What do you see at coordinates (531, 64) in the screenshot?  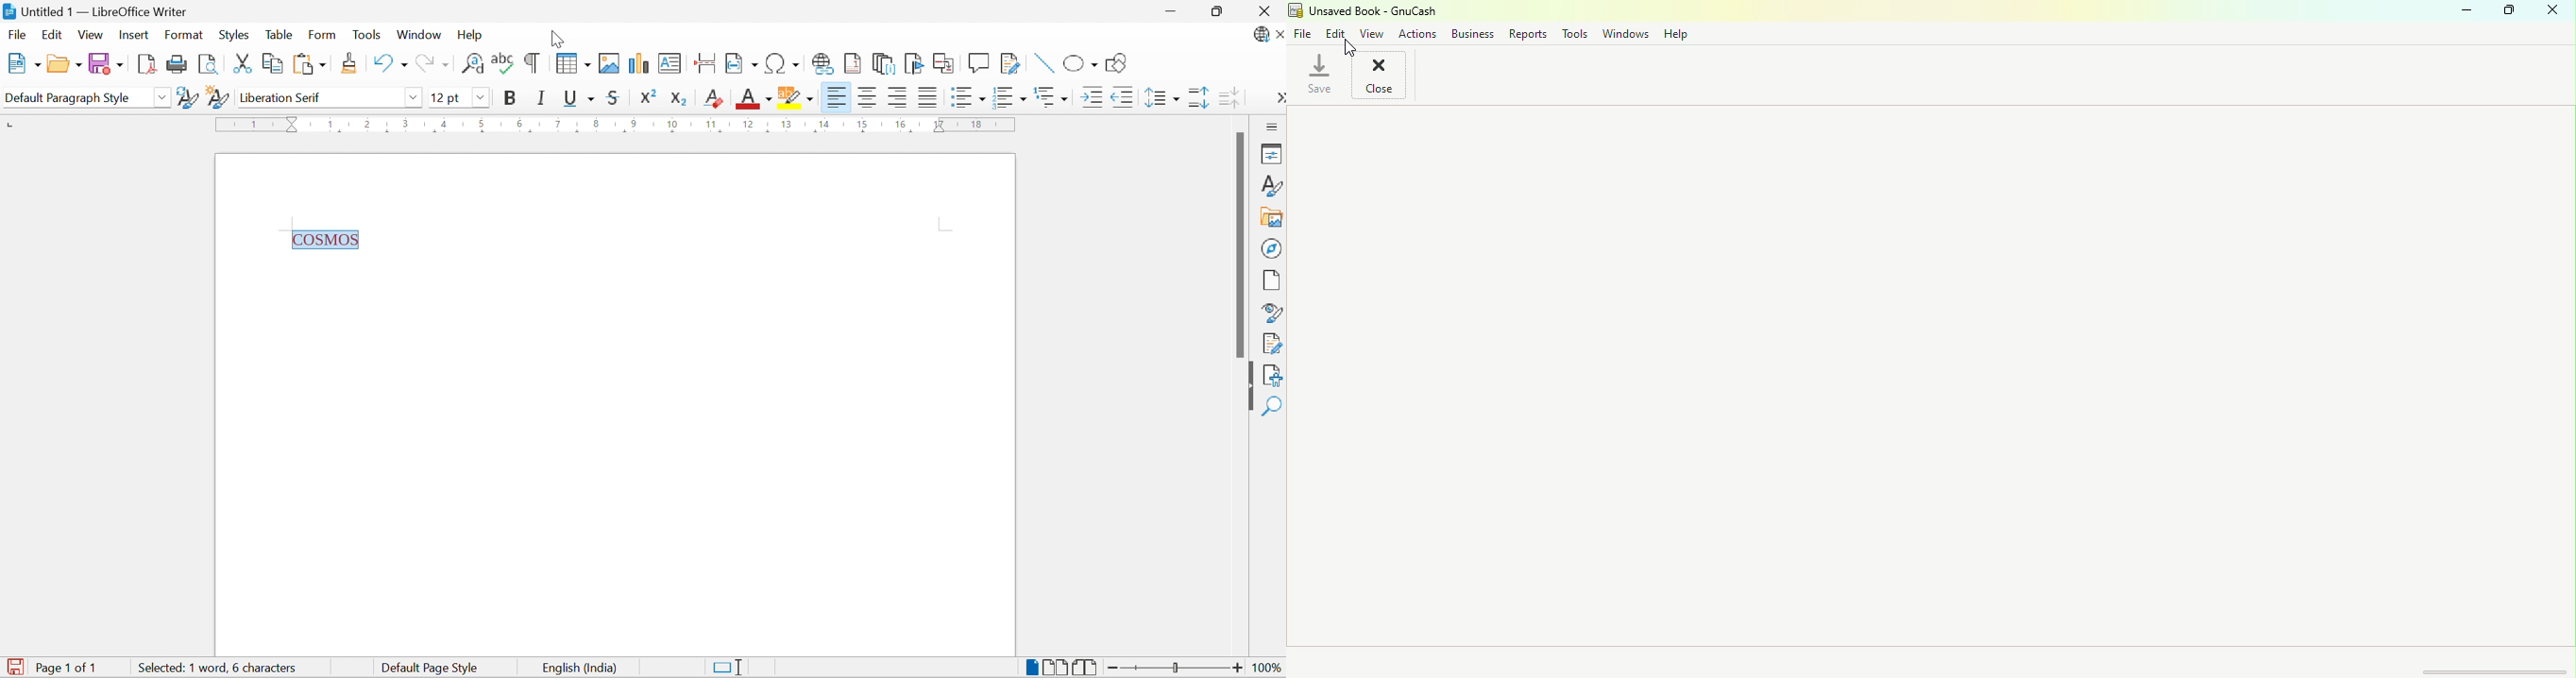 I see `Toggle Formatting Marks` at bounding box center [531, 64].